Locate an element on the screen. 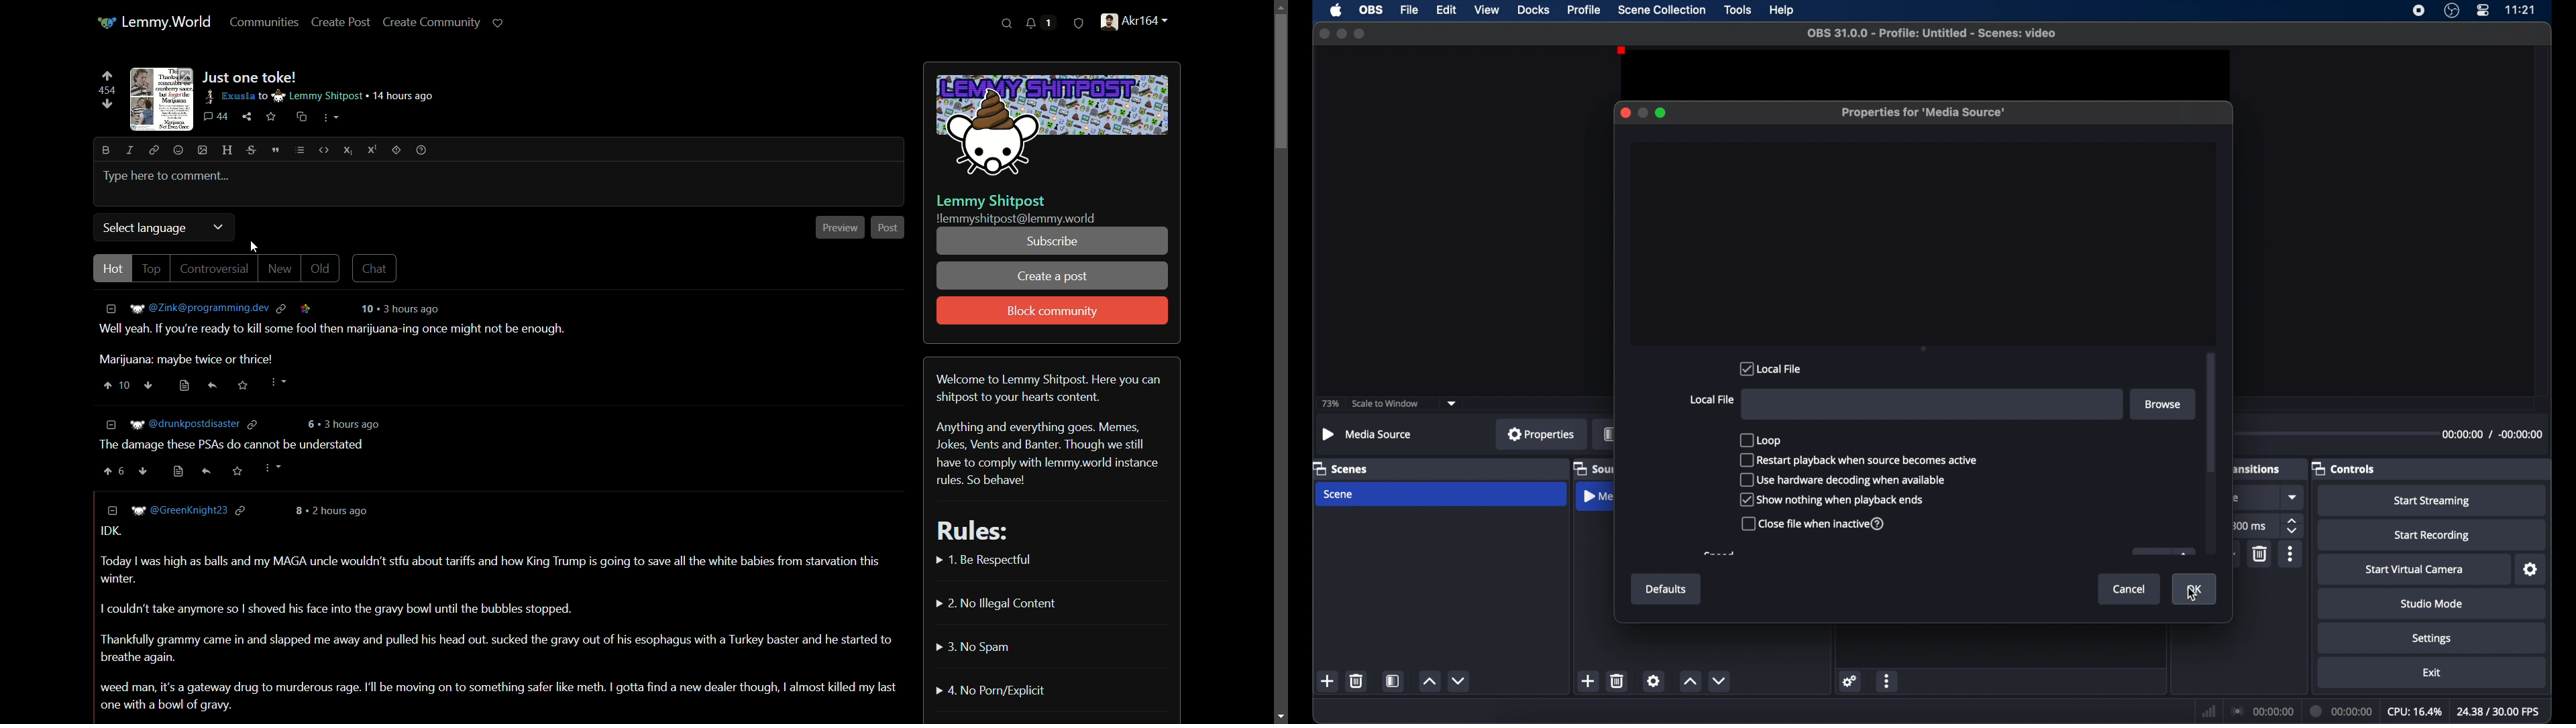 The height and width of the screenshot is (728, 2576). control center is located at coordinates (2482, 11).